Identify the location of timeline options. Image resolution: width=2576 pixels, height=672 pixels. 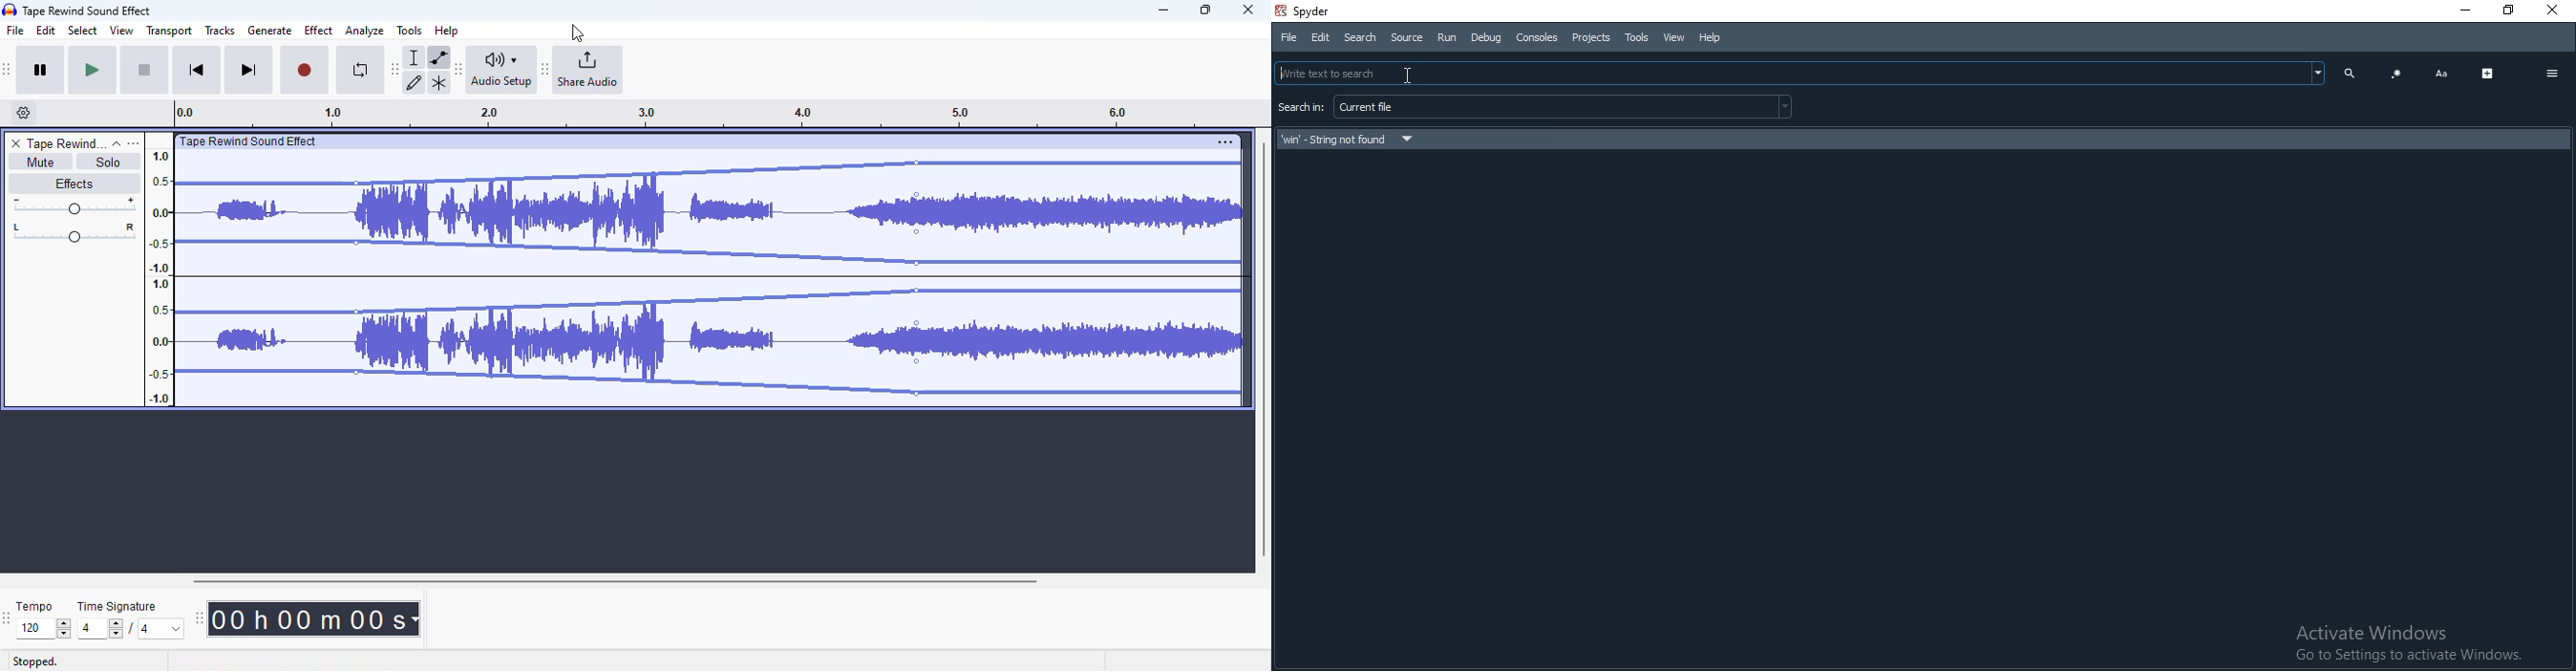
(24, 113).